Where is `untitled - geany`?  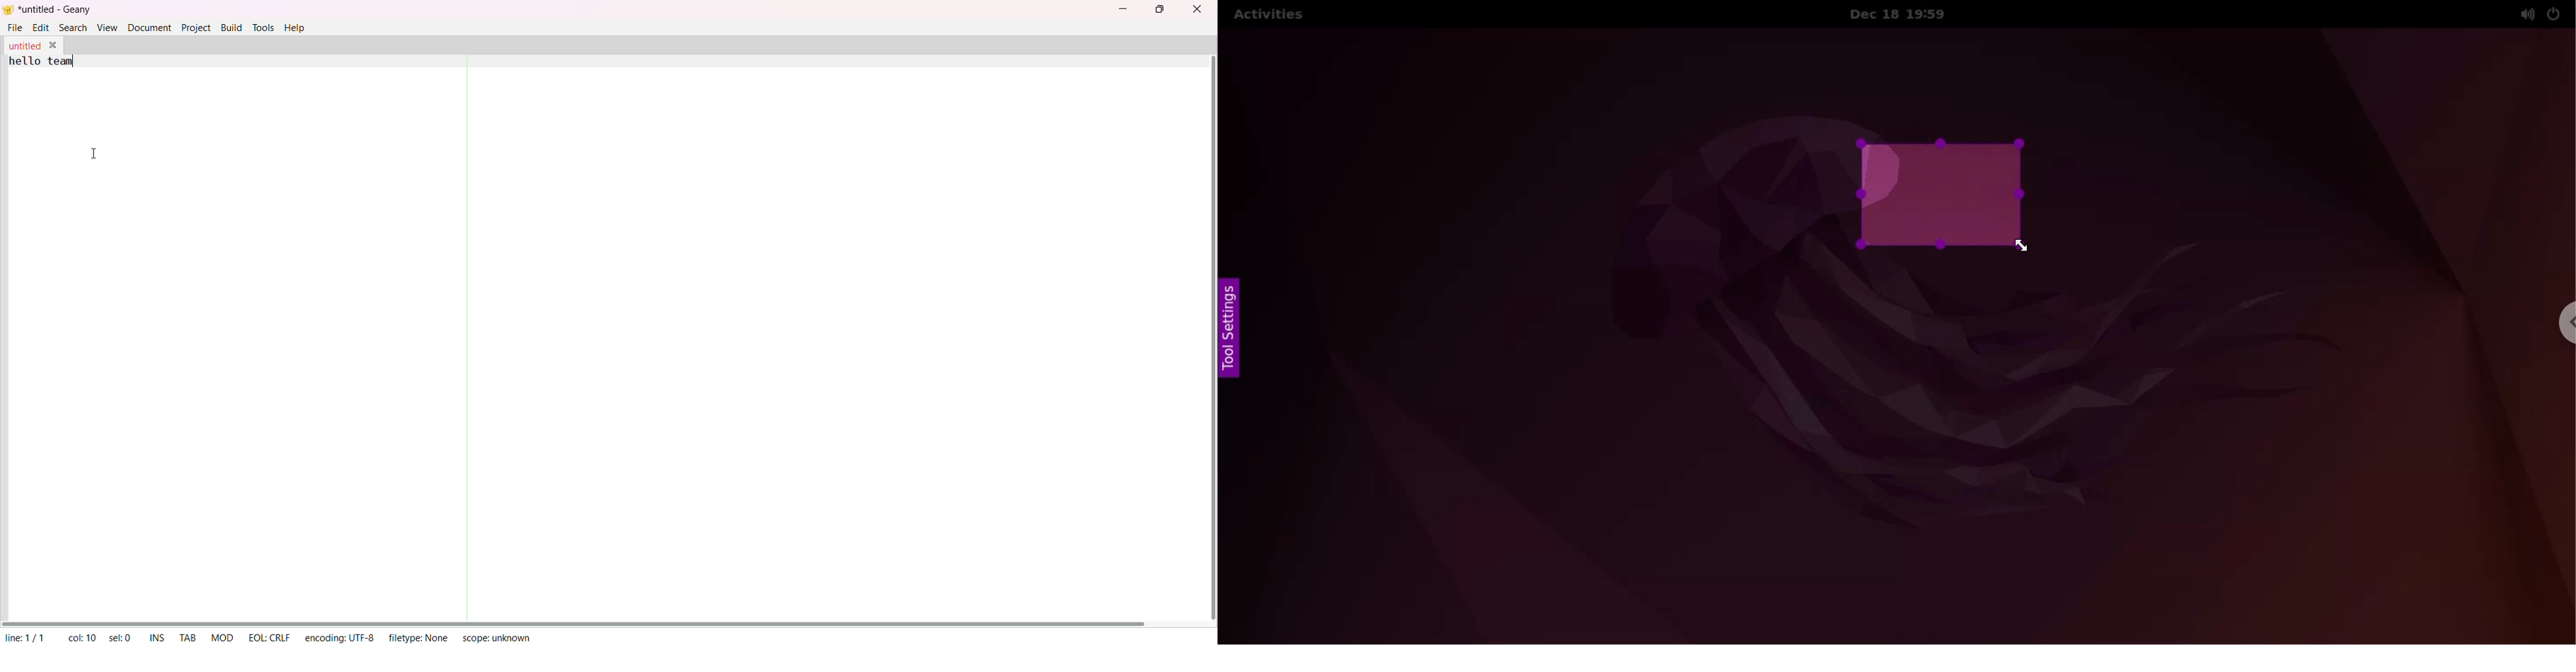
untitled - geany is located at coordinates (56, 10).